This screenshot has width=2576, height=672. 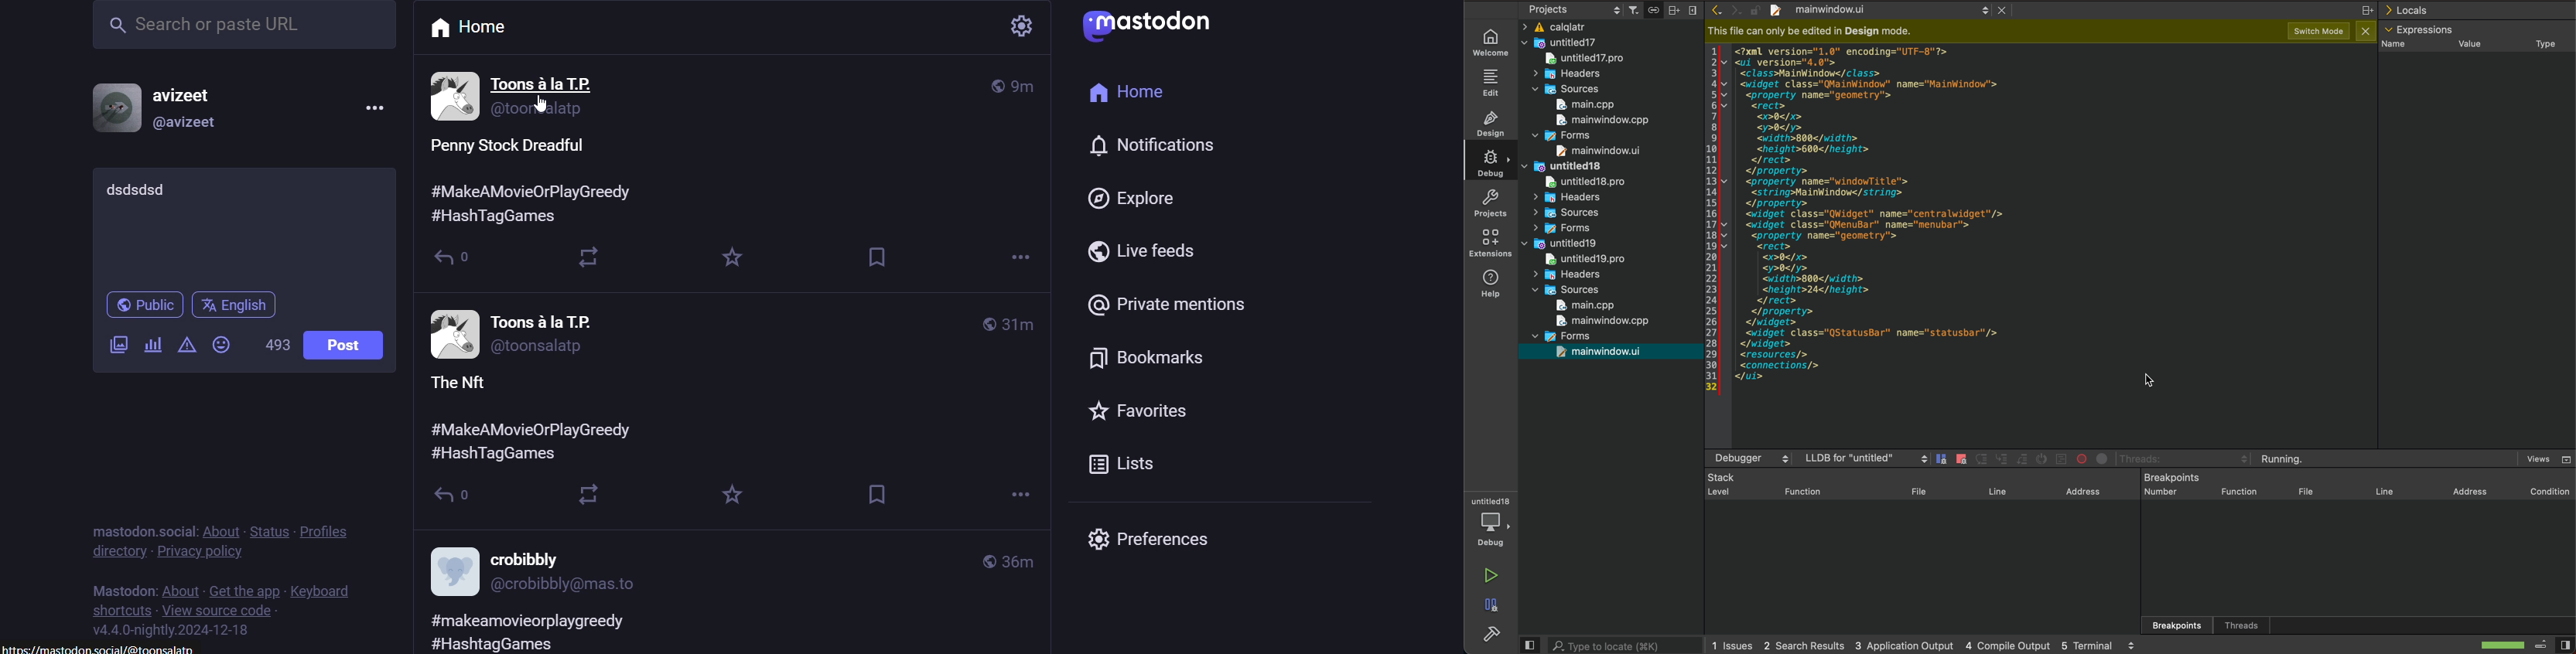 What do you see at coordinates (1490, 42) in the screenshot?
I see `welcome` at bounding box center [1490, 42].